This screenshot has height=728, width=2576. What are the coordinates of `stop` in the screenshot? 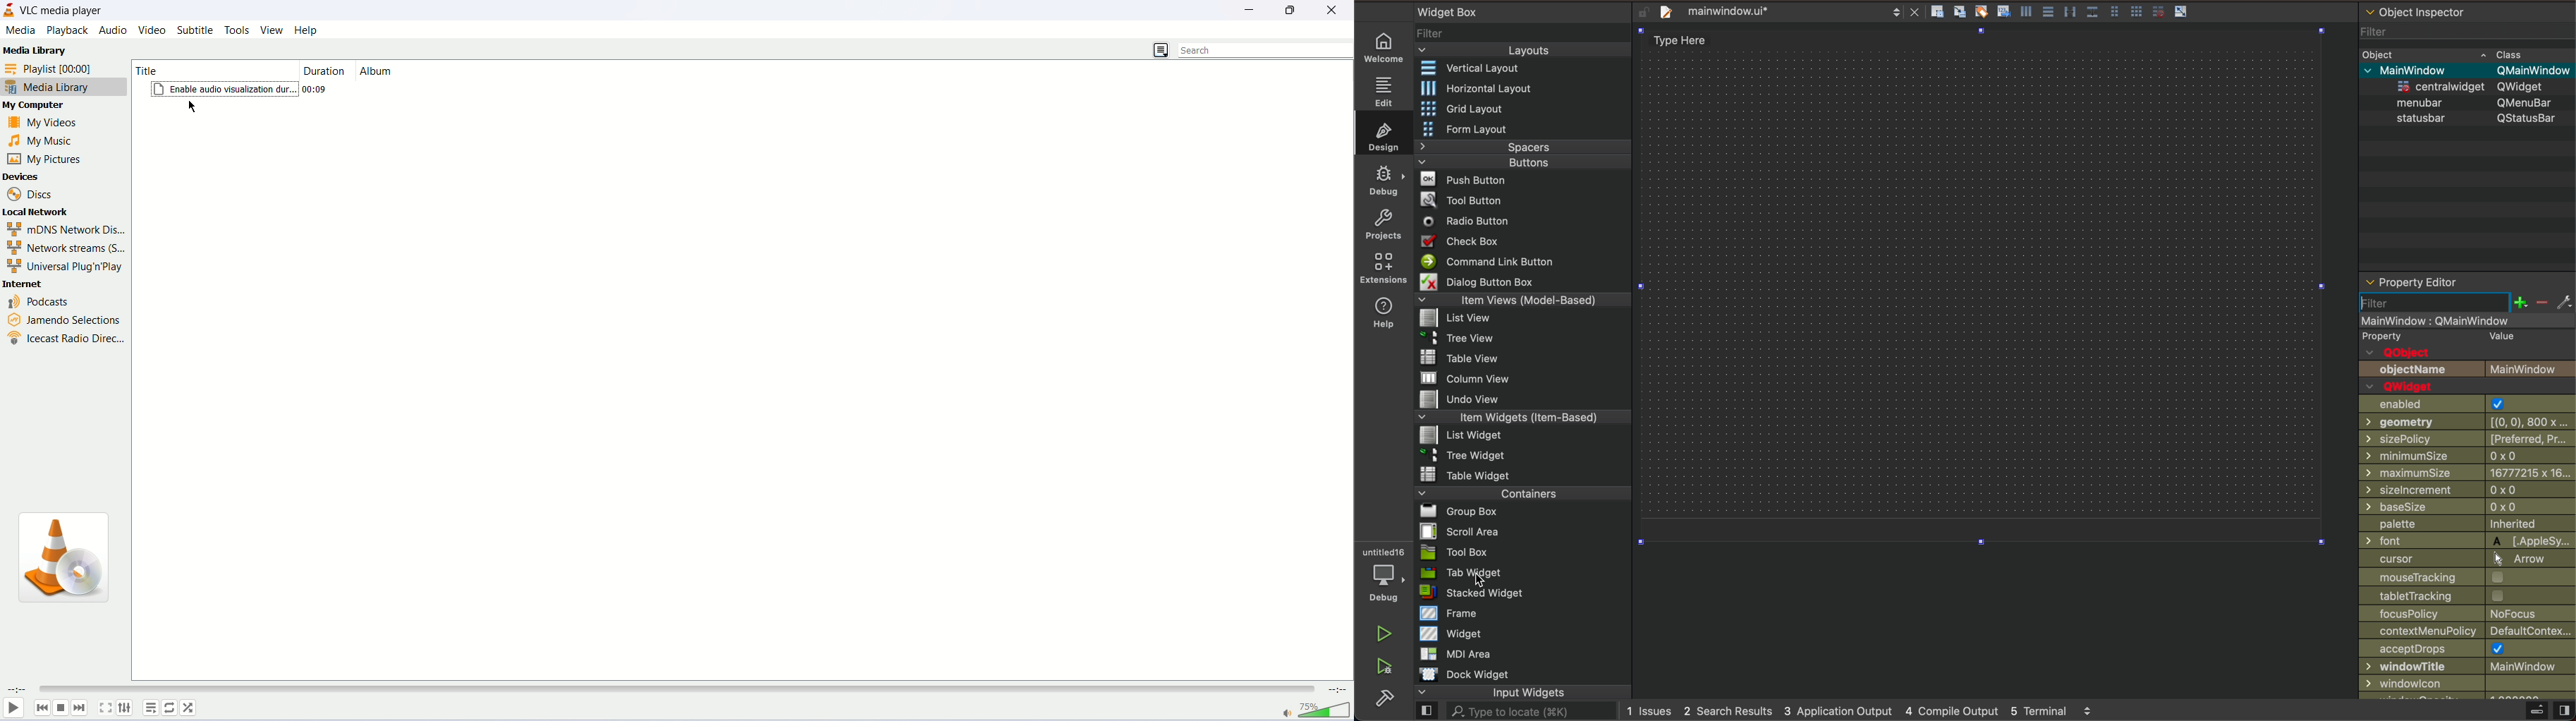 It's located at (61, 708).